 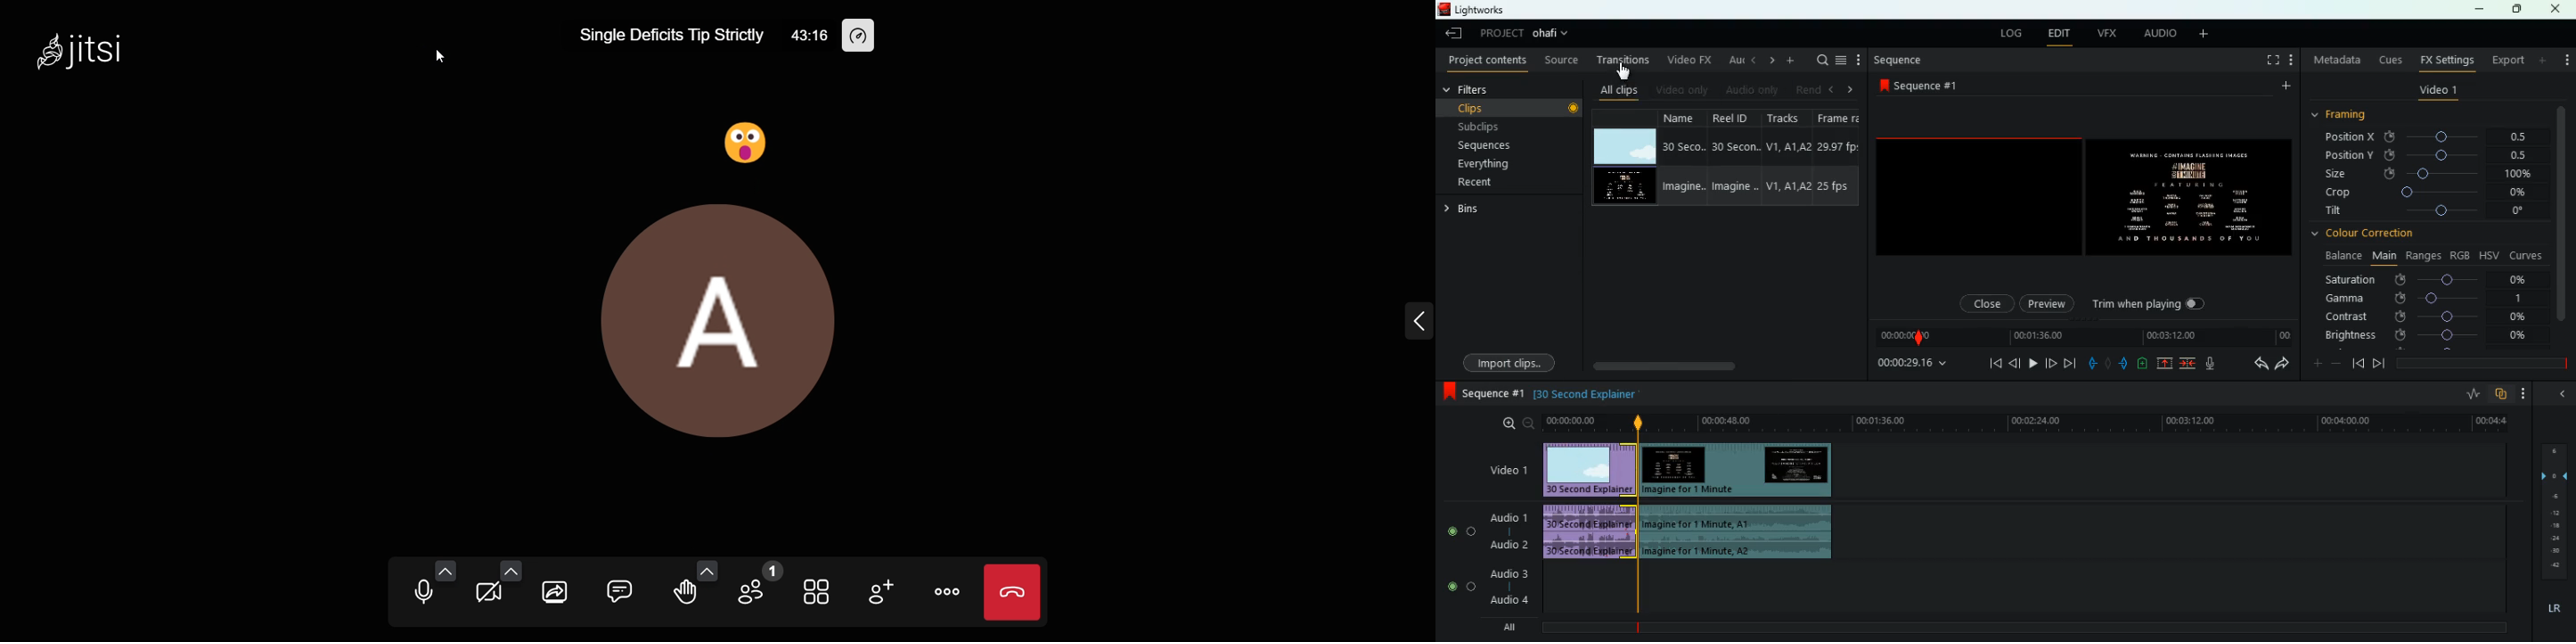 What do you see at coordinates (2384, 254) in the screenshot?
I see `main` at bounding box center [2384, 254].